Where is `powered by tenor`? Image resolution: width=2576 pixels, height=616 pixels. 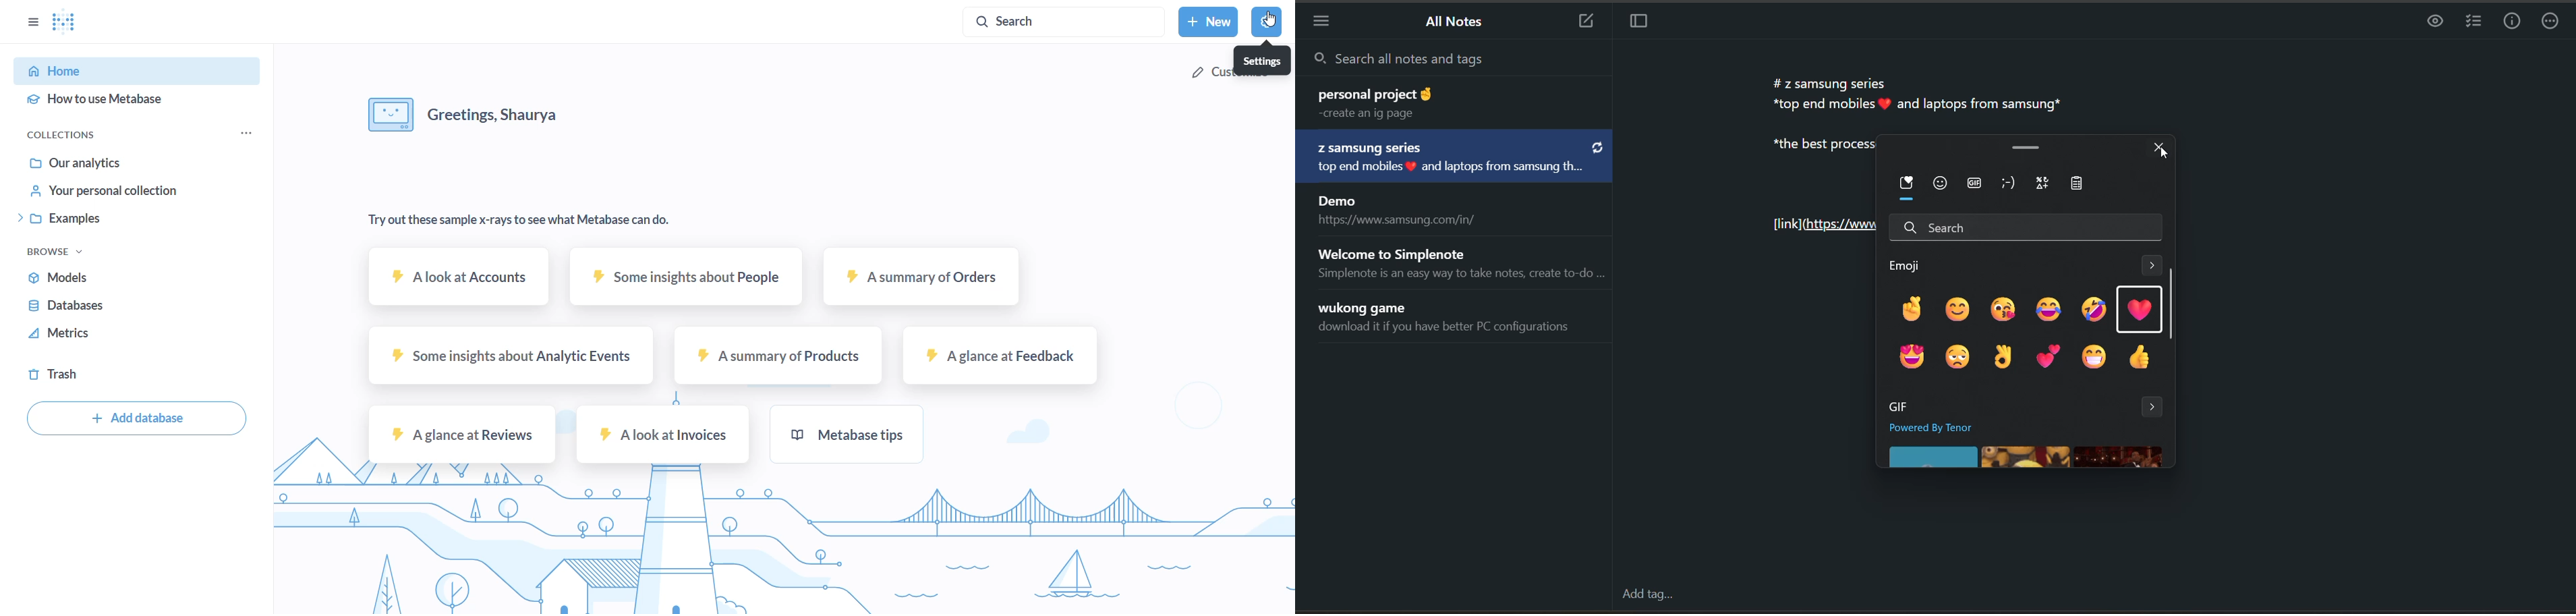
powered by tenor is located at coordinates (1944, 428).